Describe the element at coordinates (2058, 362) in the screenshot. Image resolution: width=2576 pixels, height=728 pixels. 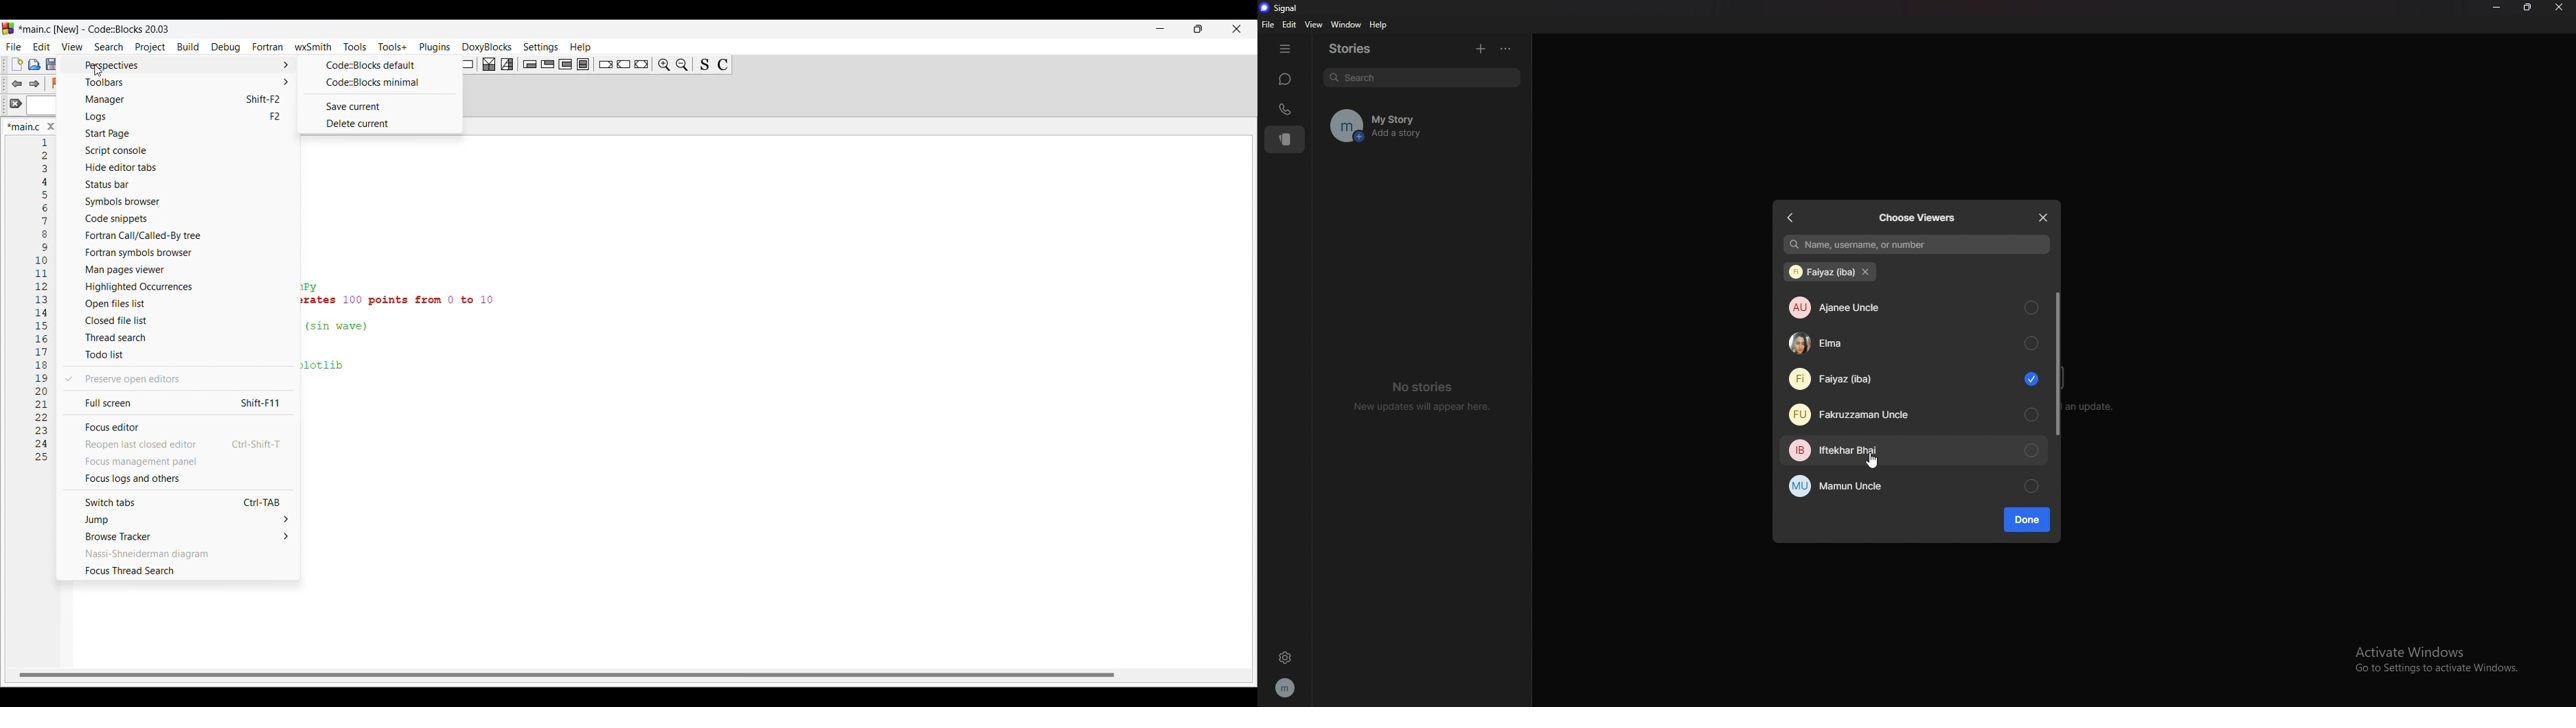
I see `scroll bar` at that location.